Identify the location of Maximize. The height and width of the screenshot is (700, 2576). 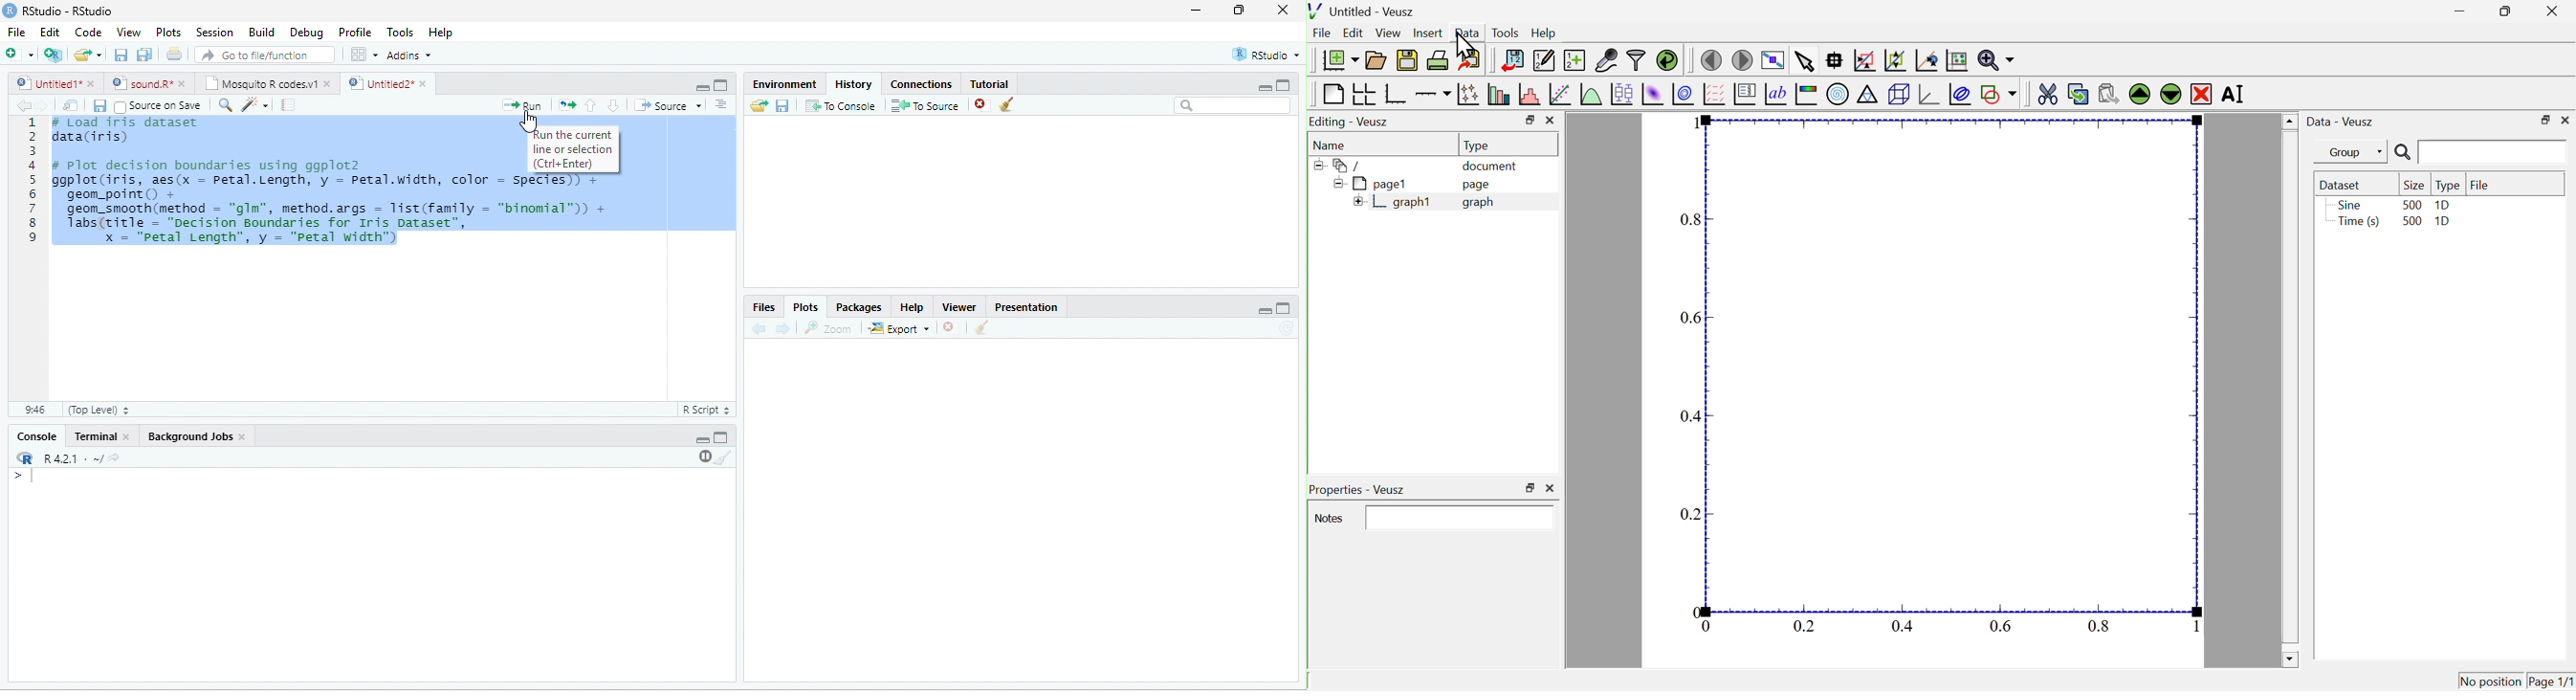
(1283, 308).